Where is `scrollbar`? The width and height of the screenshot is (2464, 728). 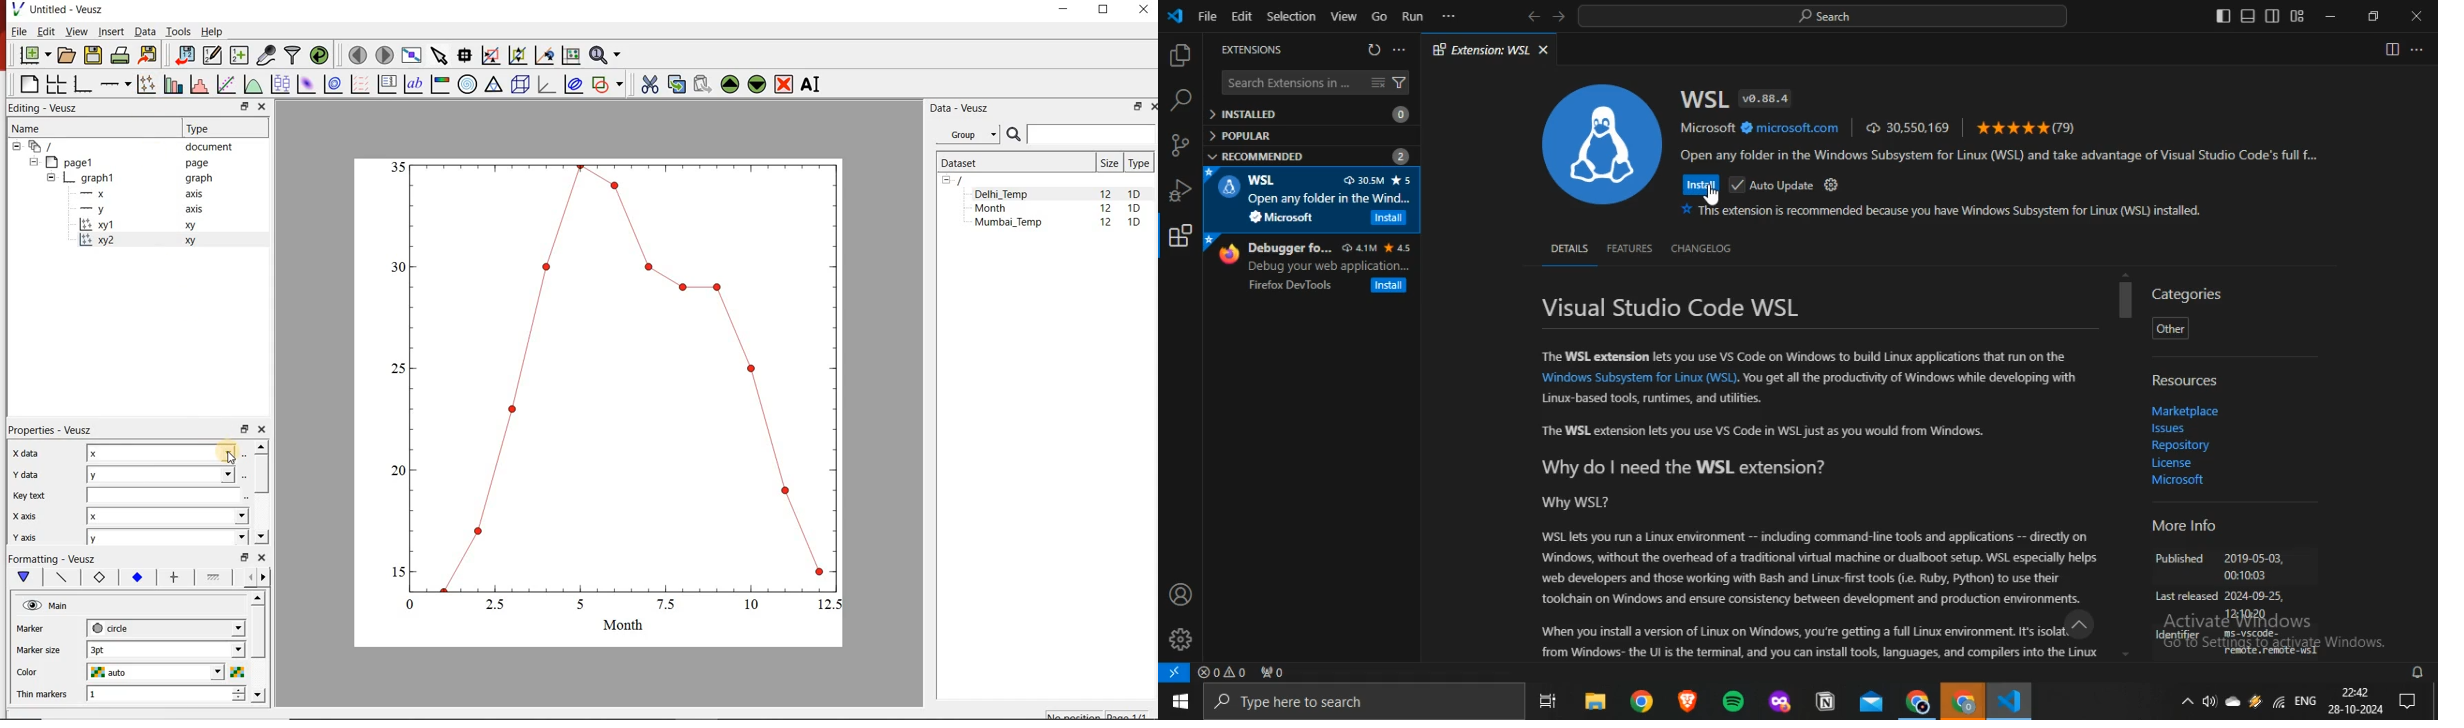 scrollbar is located at coordinates (2125, 301).